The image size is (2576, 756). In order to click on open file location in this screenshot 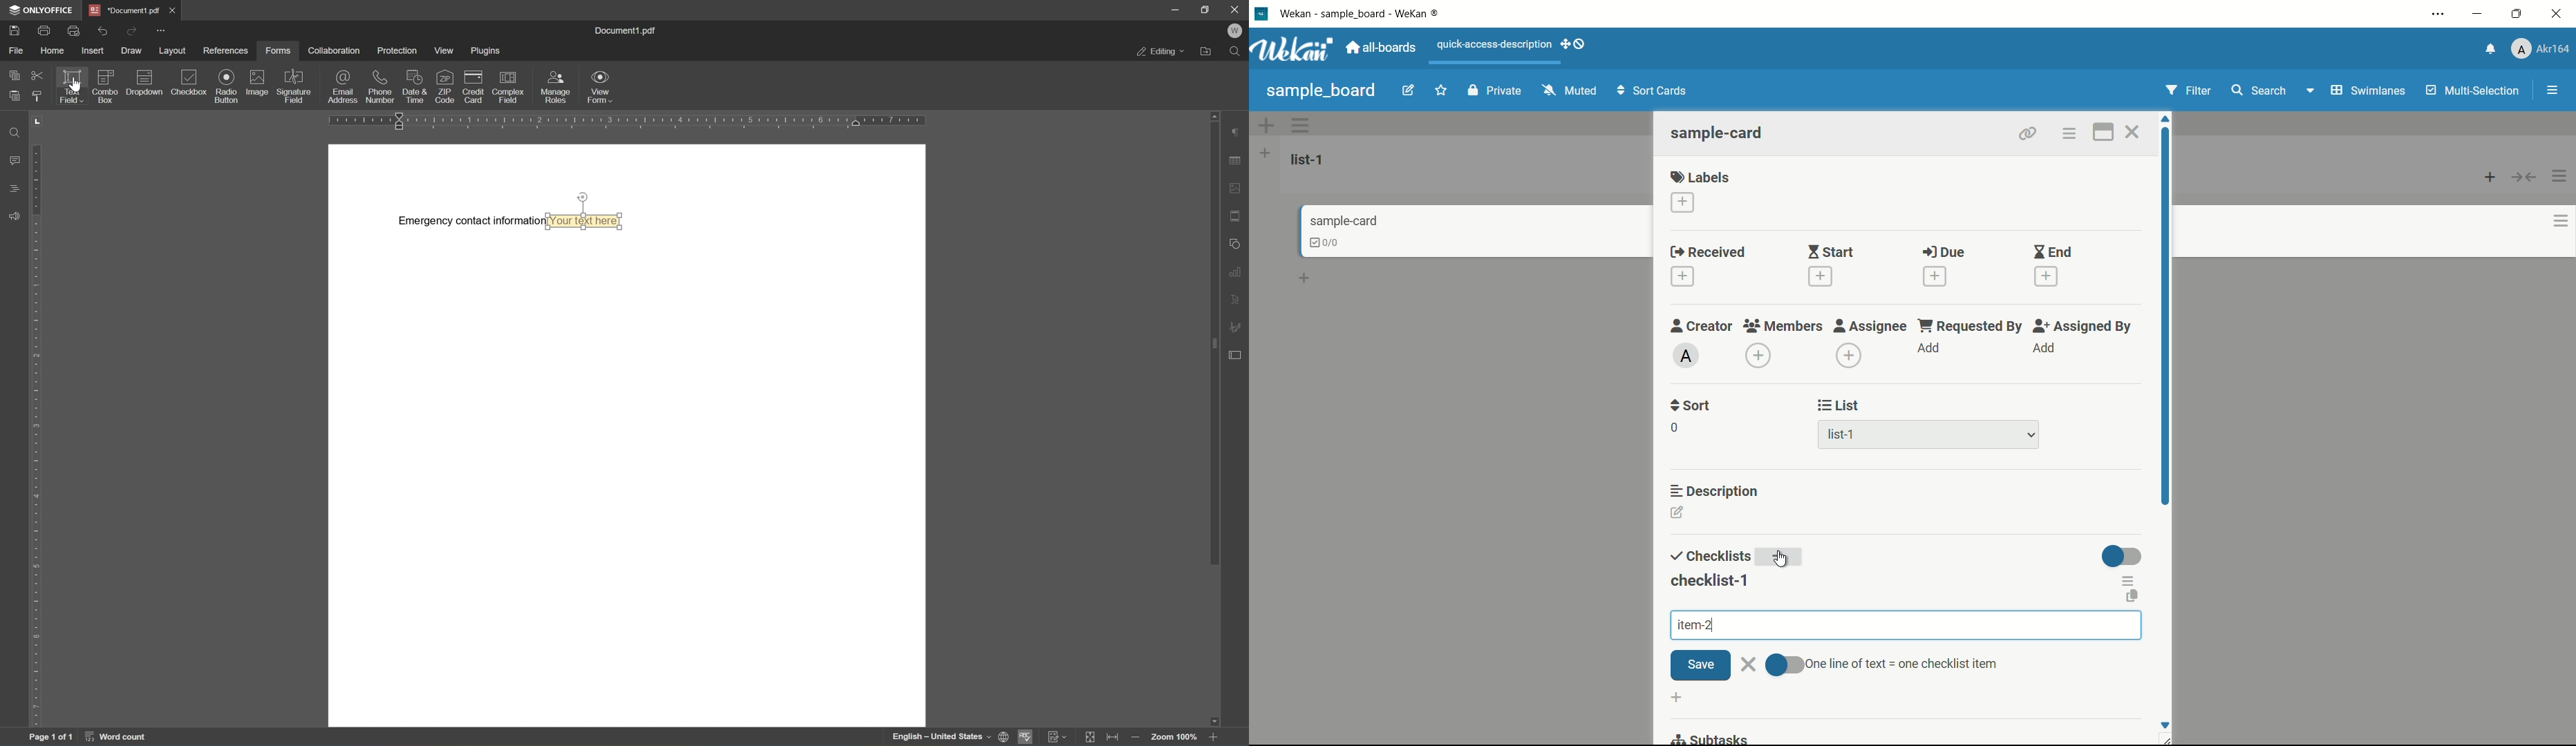, I will do `click(1205, 52)`.